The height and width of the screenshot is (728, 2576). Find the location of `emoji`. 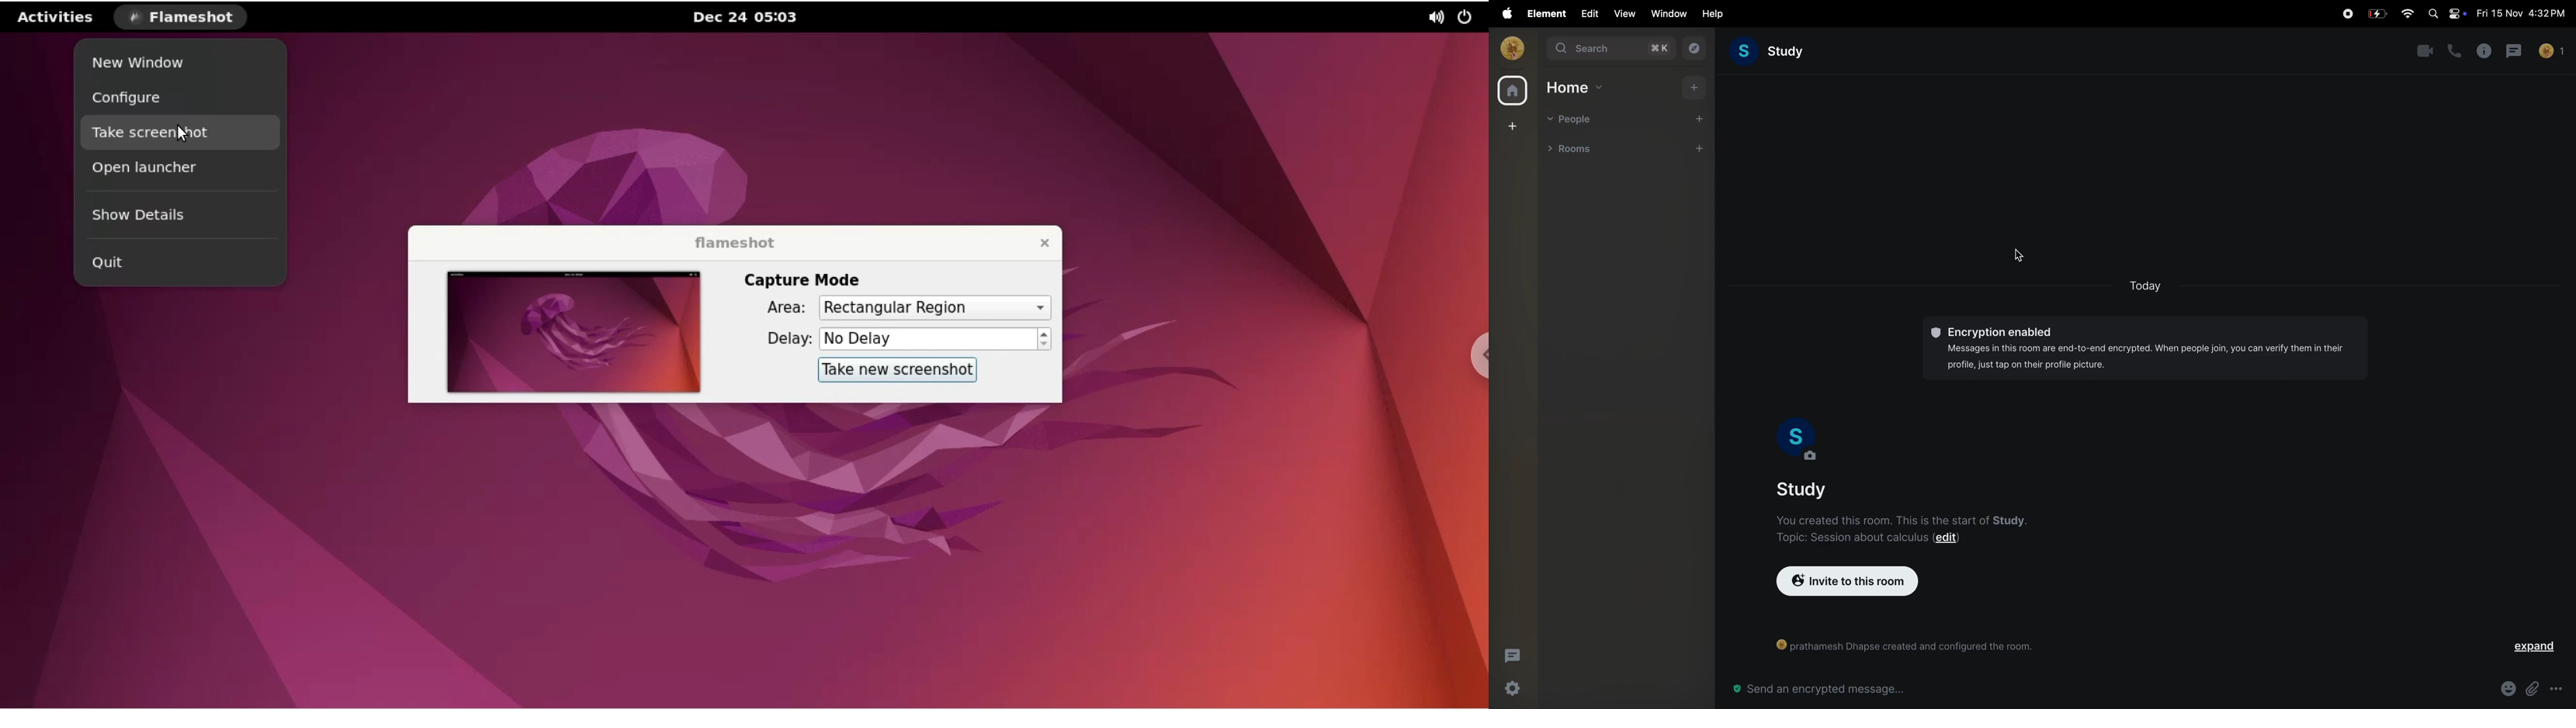

emoji is located at coordinates (2504, 688).